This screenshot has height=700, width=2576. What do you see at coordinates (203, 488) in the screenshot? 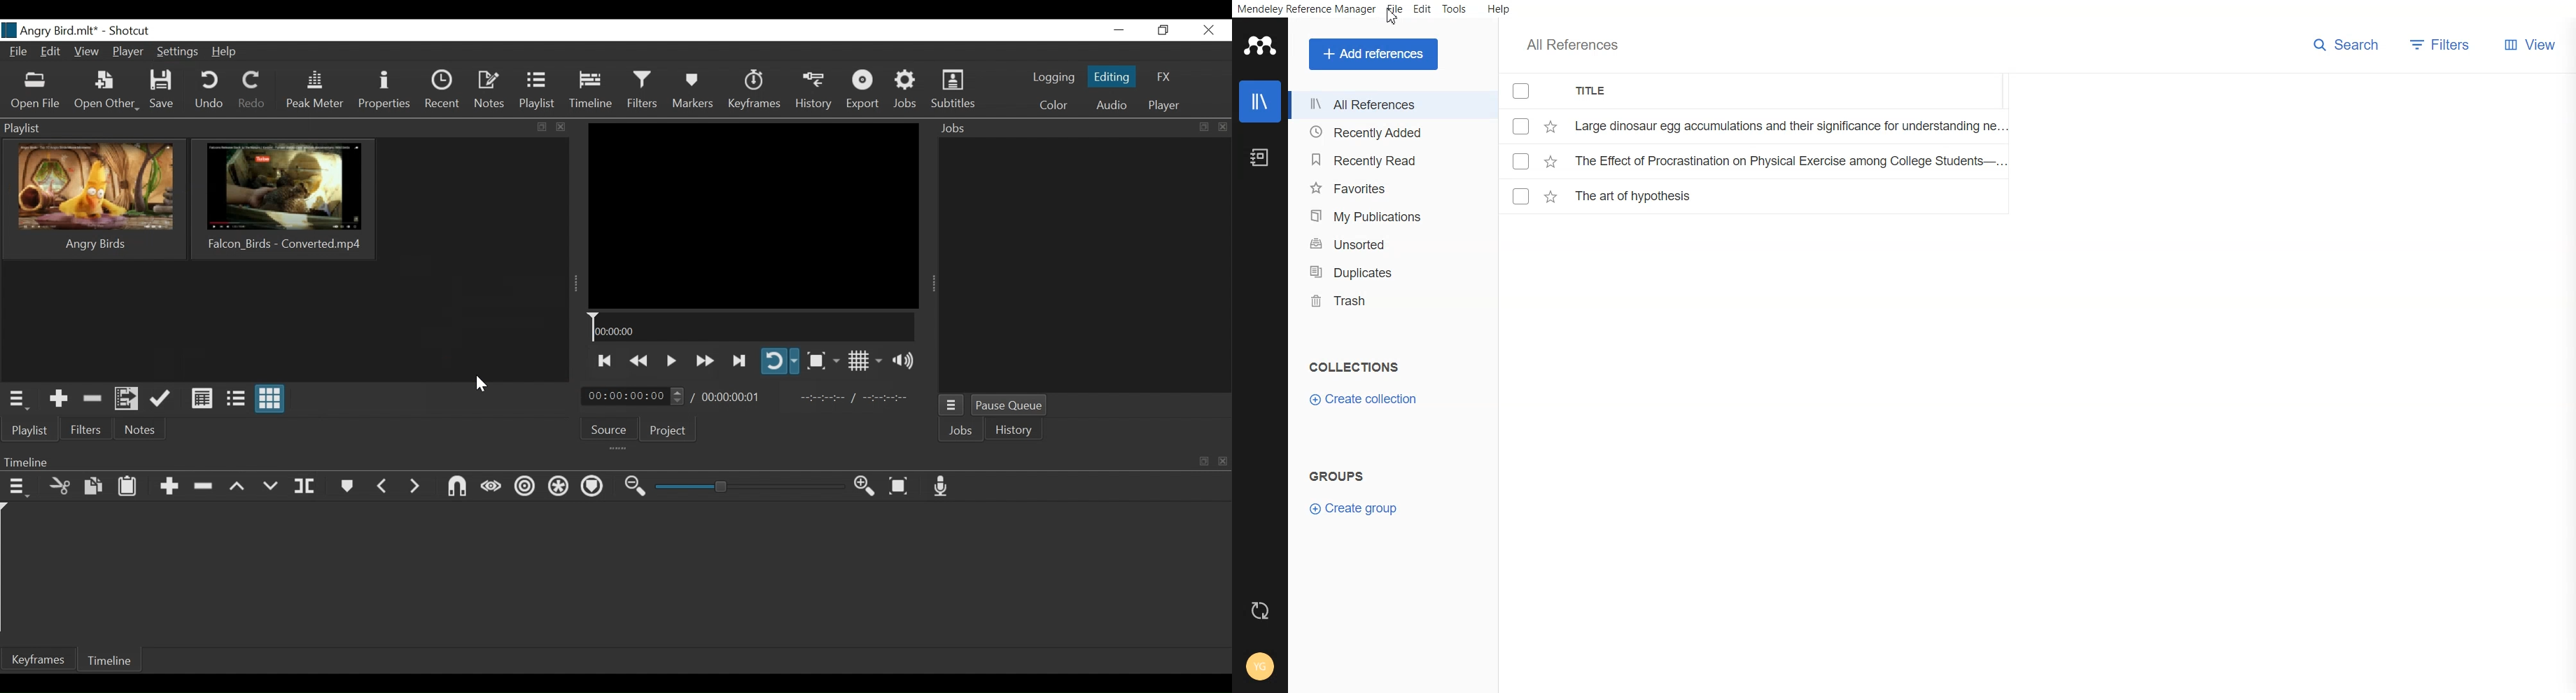
I see `Ripple Delete` at bounding box center [203, 488].